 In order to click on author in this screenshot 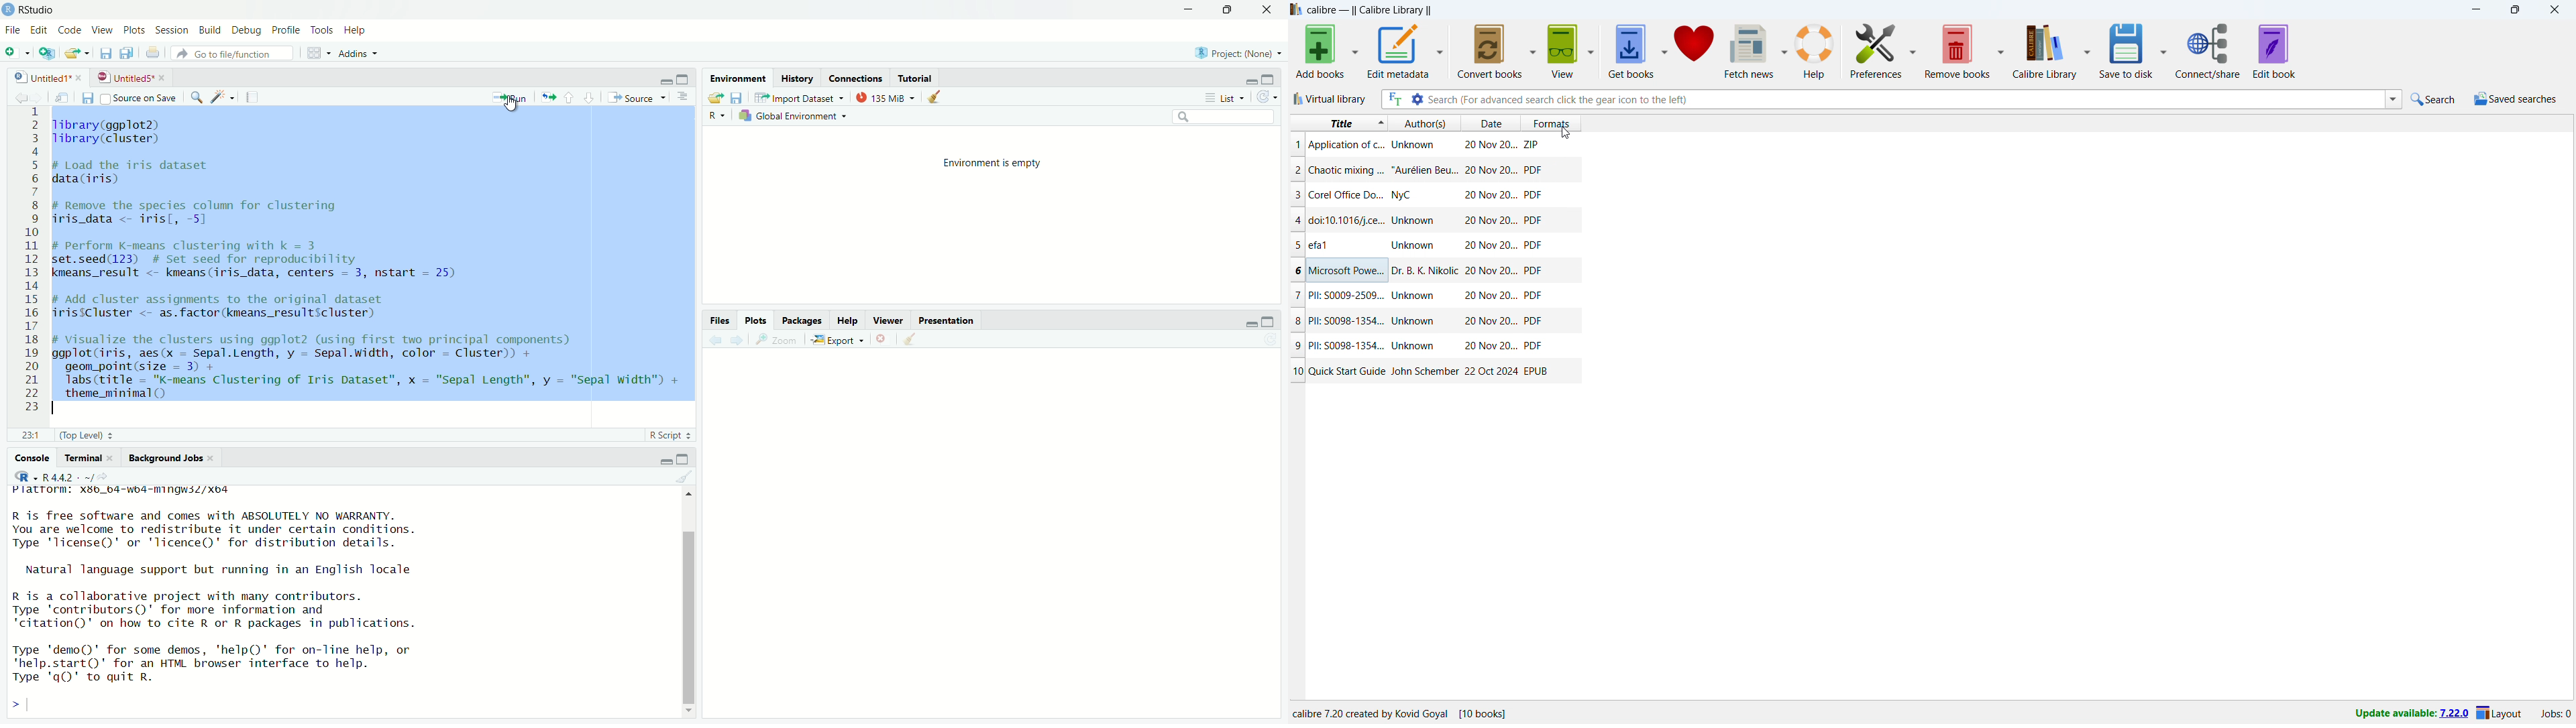, I will do `click(1408, 194)`.